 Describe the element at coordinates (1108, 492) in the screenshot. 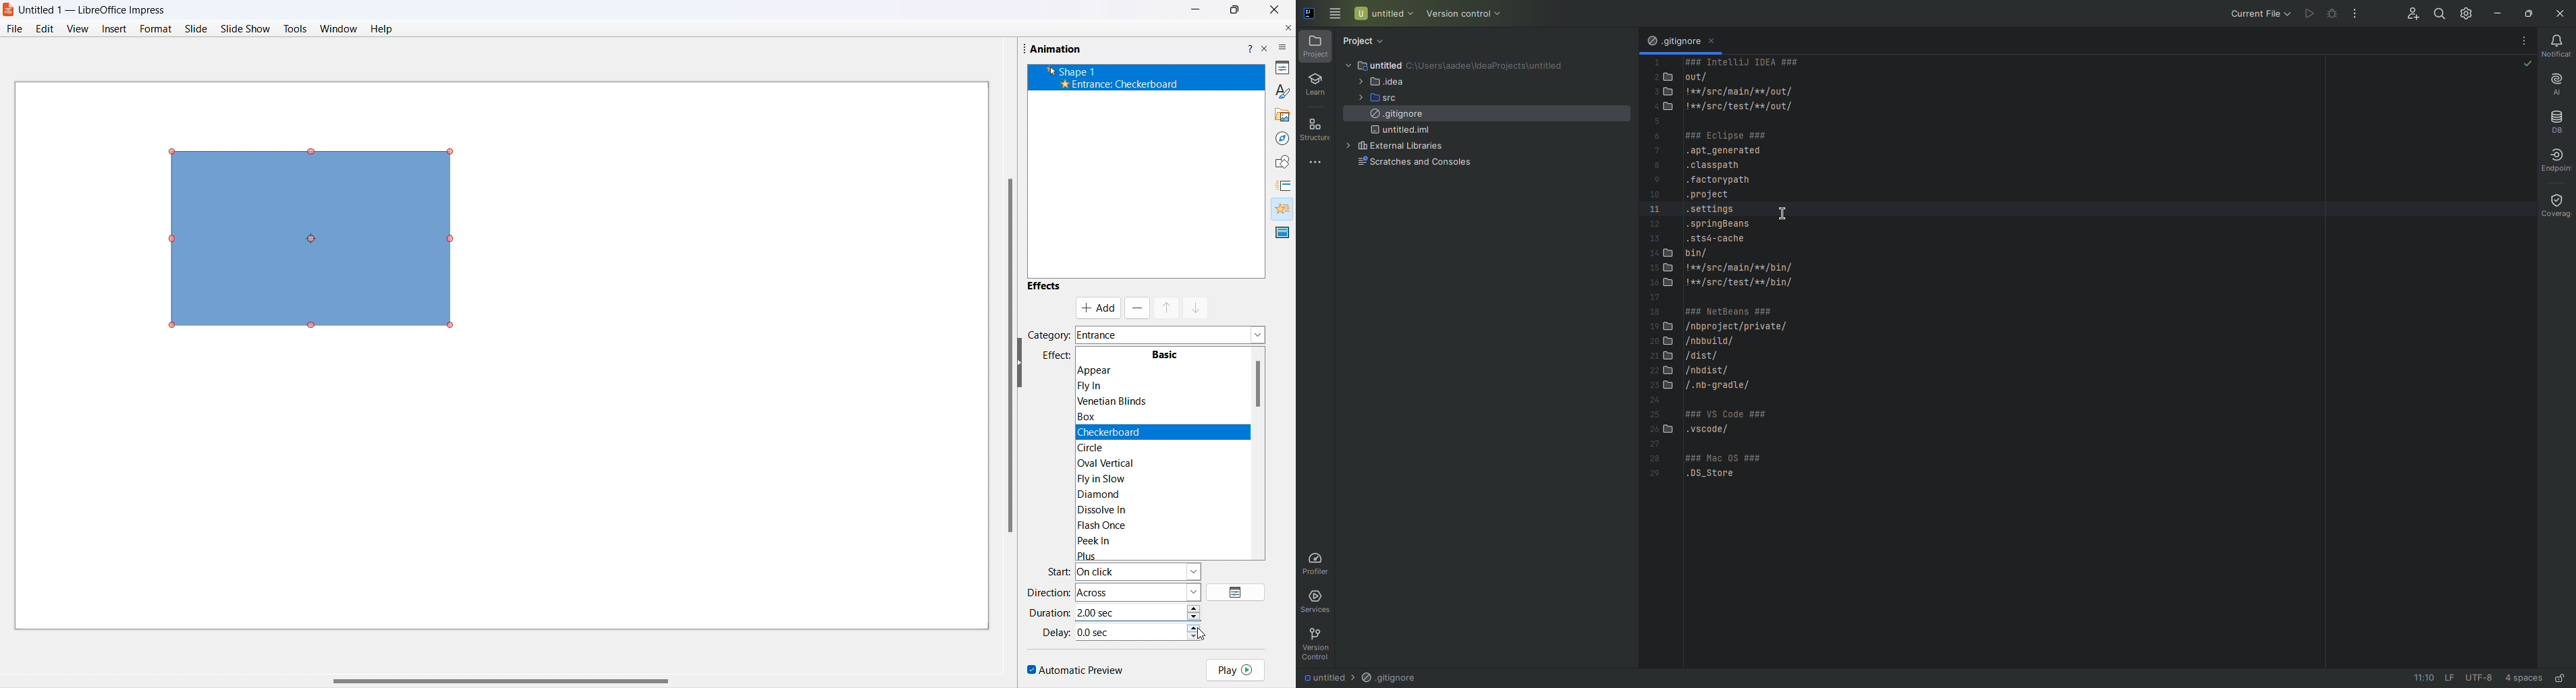

I see `Diamond` at that location.